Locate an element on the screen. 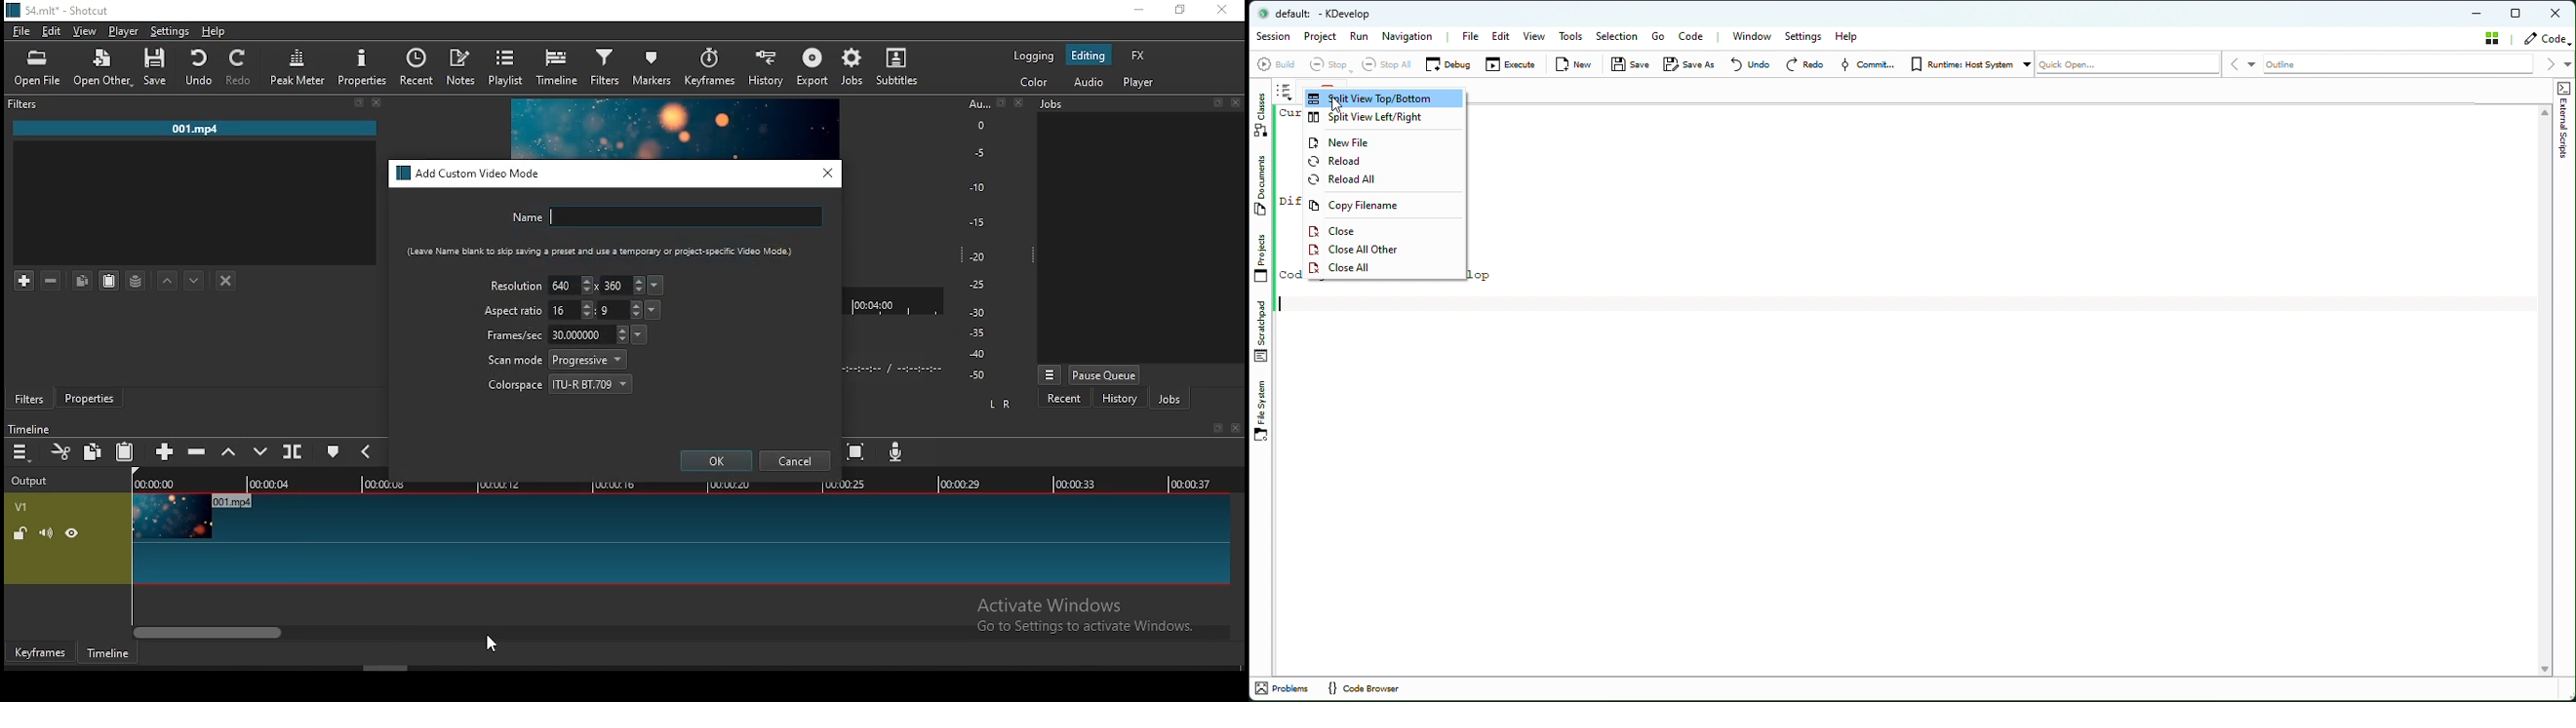 Image resolution: width=2576 pixels, height=728 pixels. history is located at coordinates (762, 69).